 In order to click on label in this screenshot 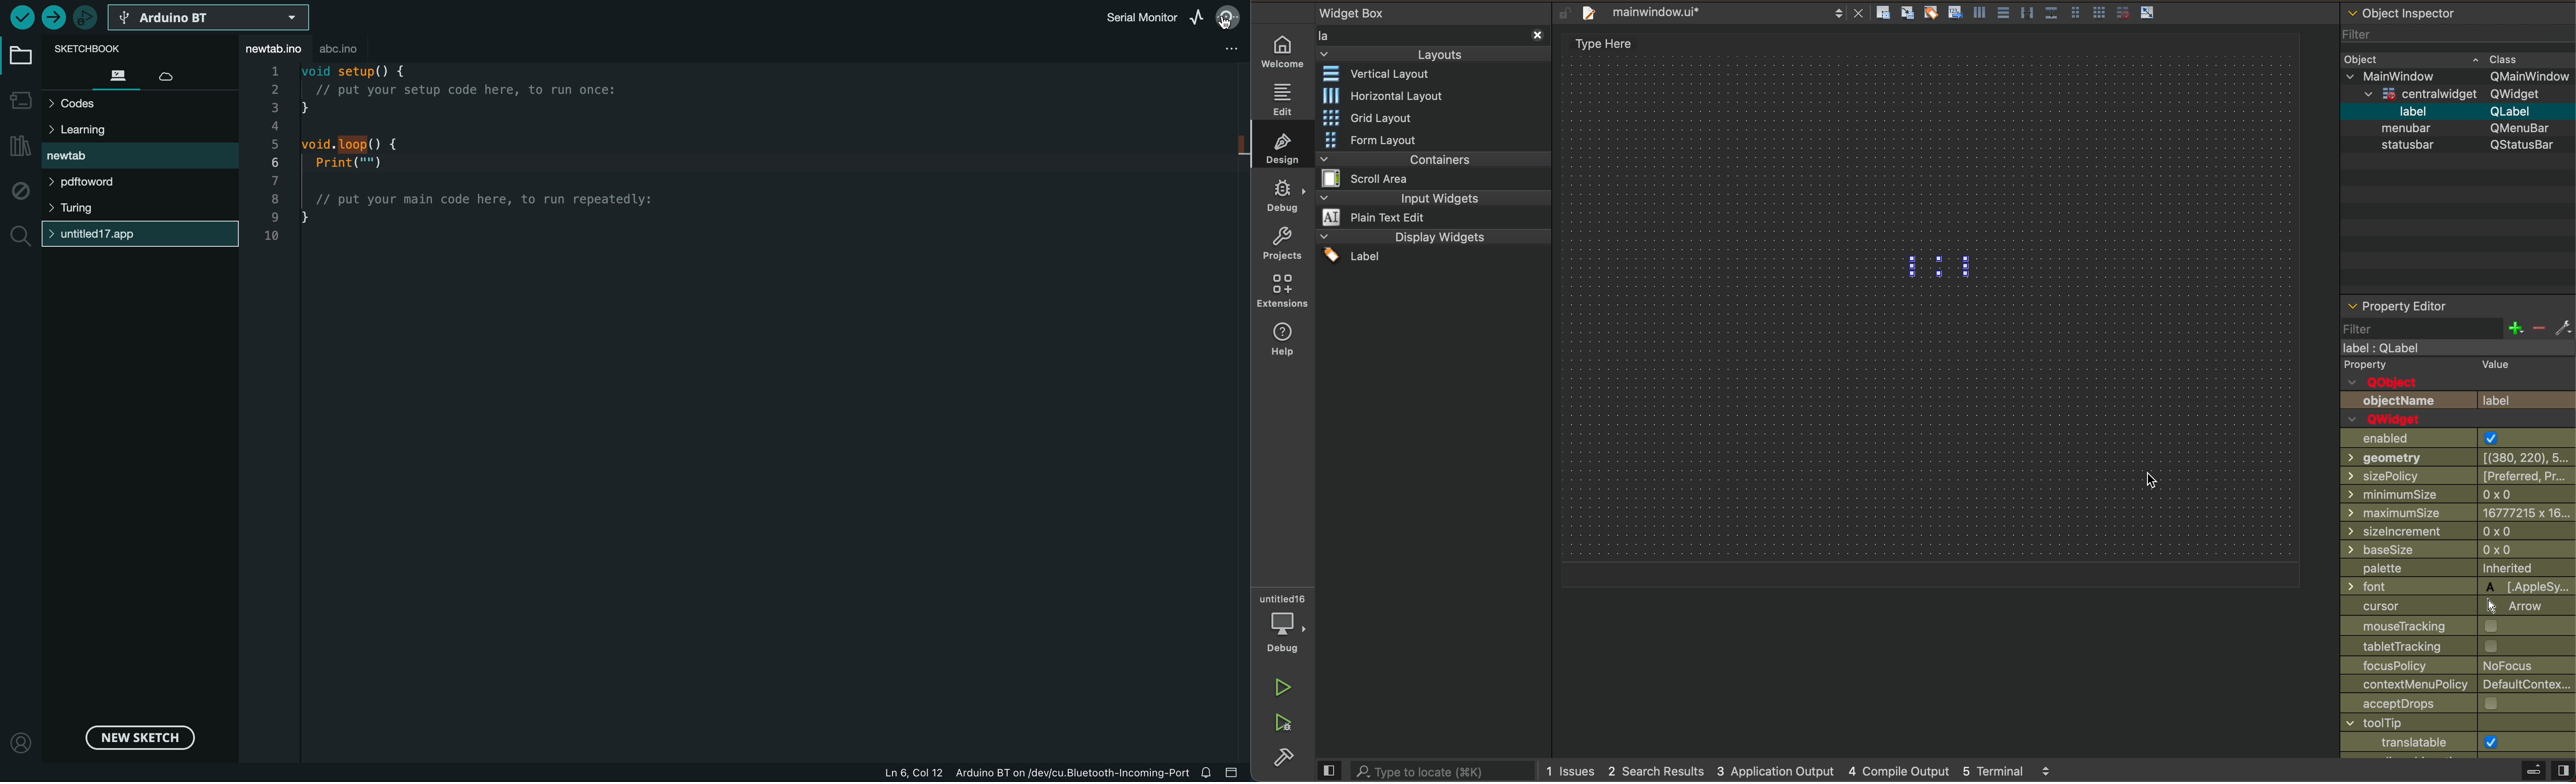, I will do `click(2460, 112)`.